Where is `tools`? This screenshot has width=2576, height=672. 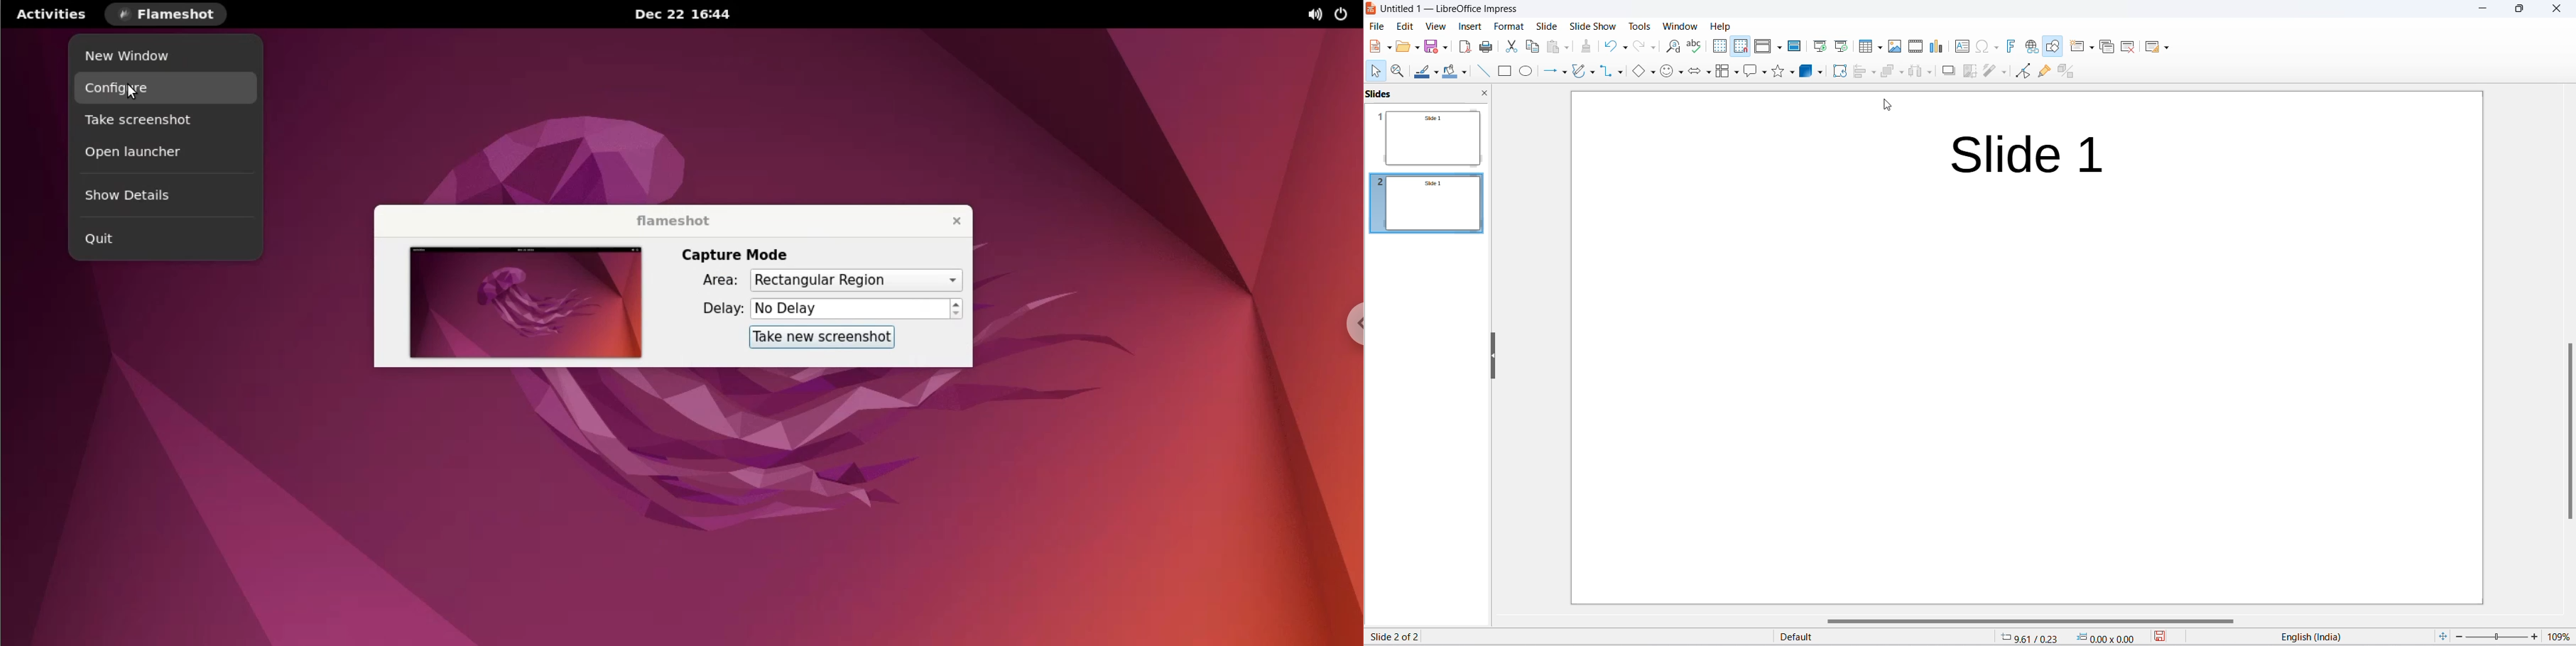 tools is located at coordinates (1639, 25).